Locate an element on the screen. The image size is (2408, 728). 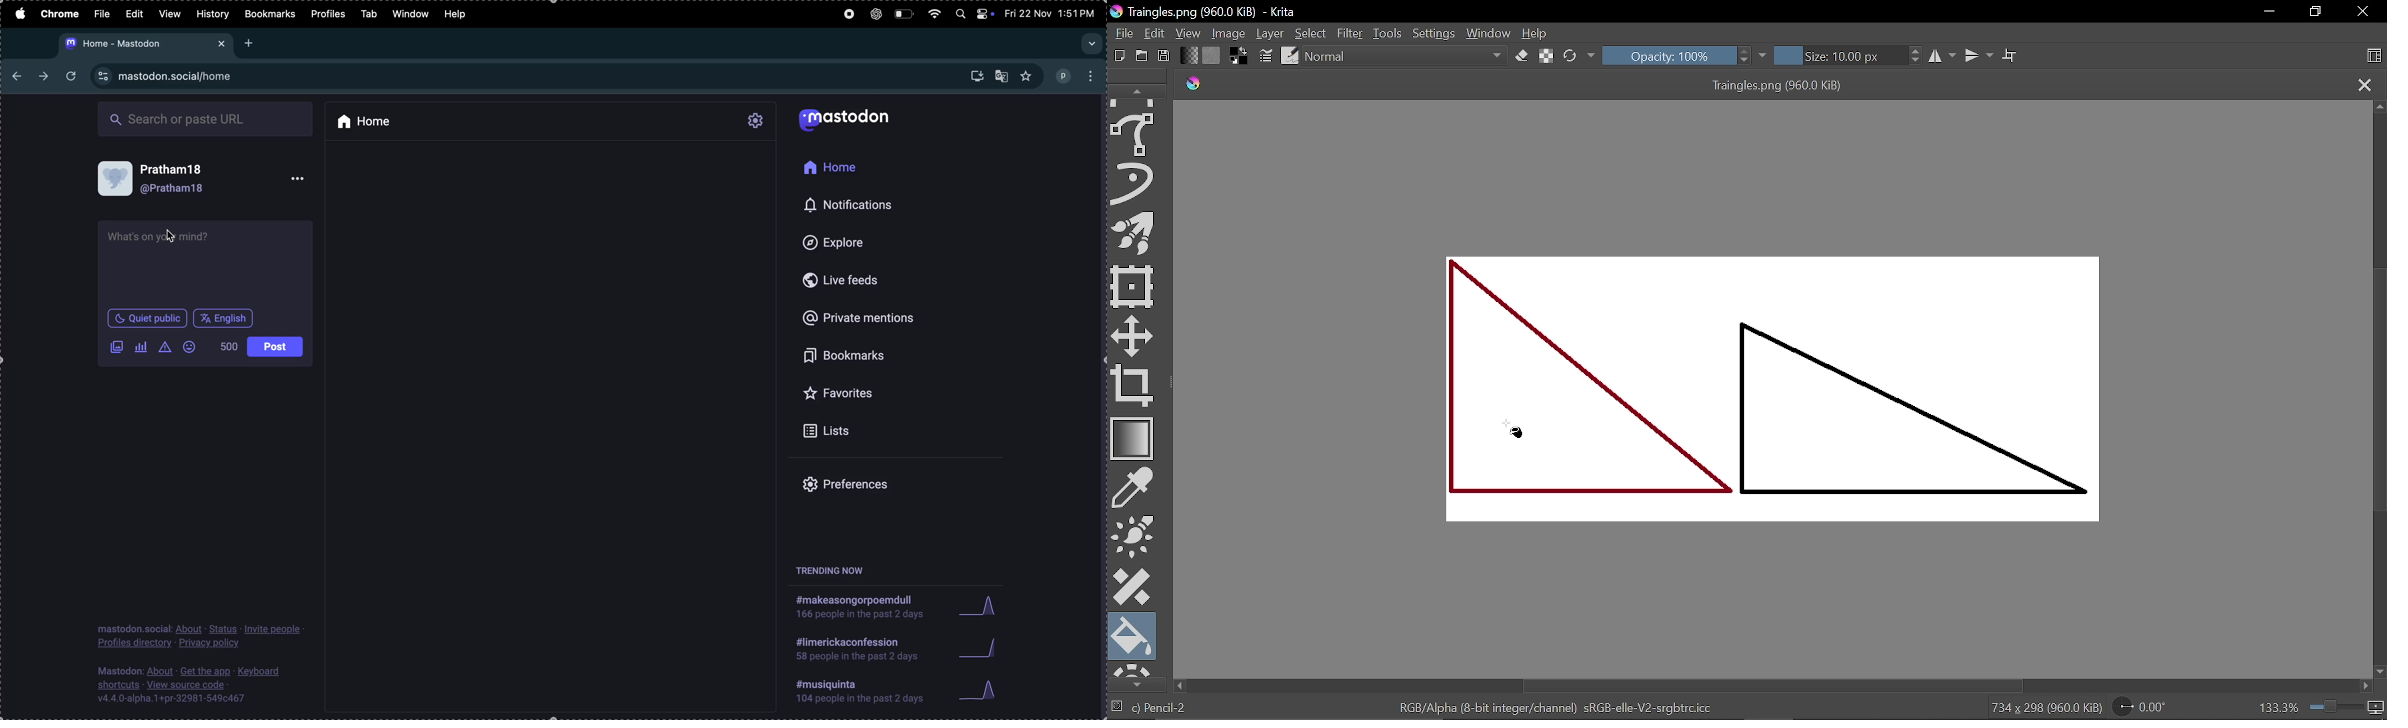
private mentions is located at coordinates (864, 313).